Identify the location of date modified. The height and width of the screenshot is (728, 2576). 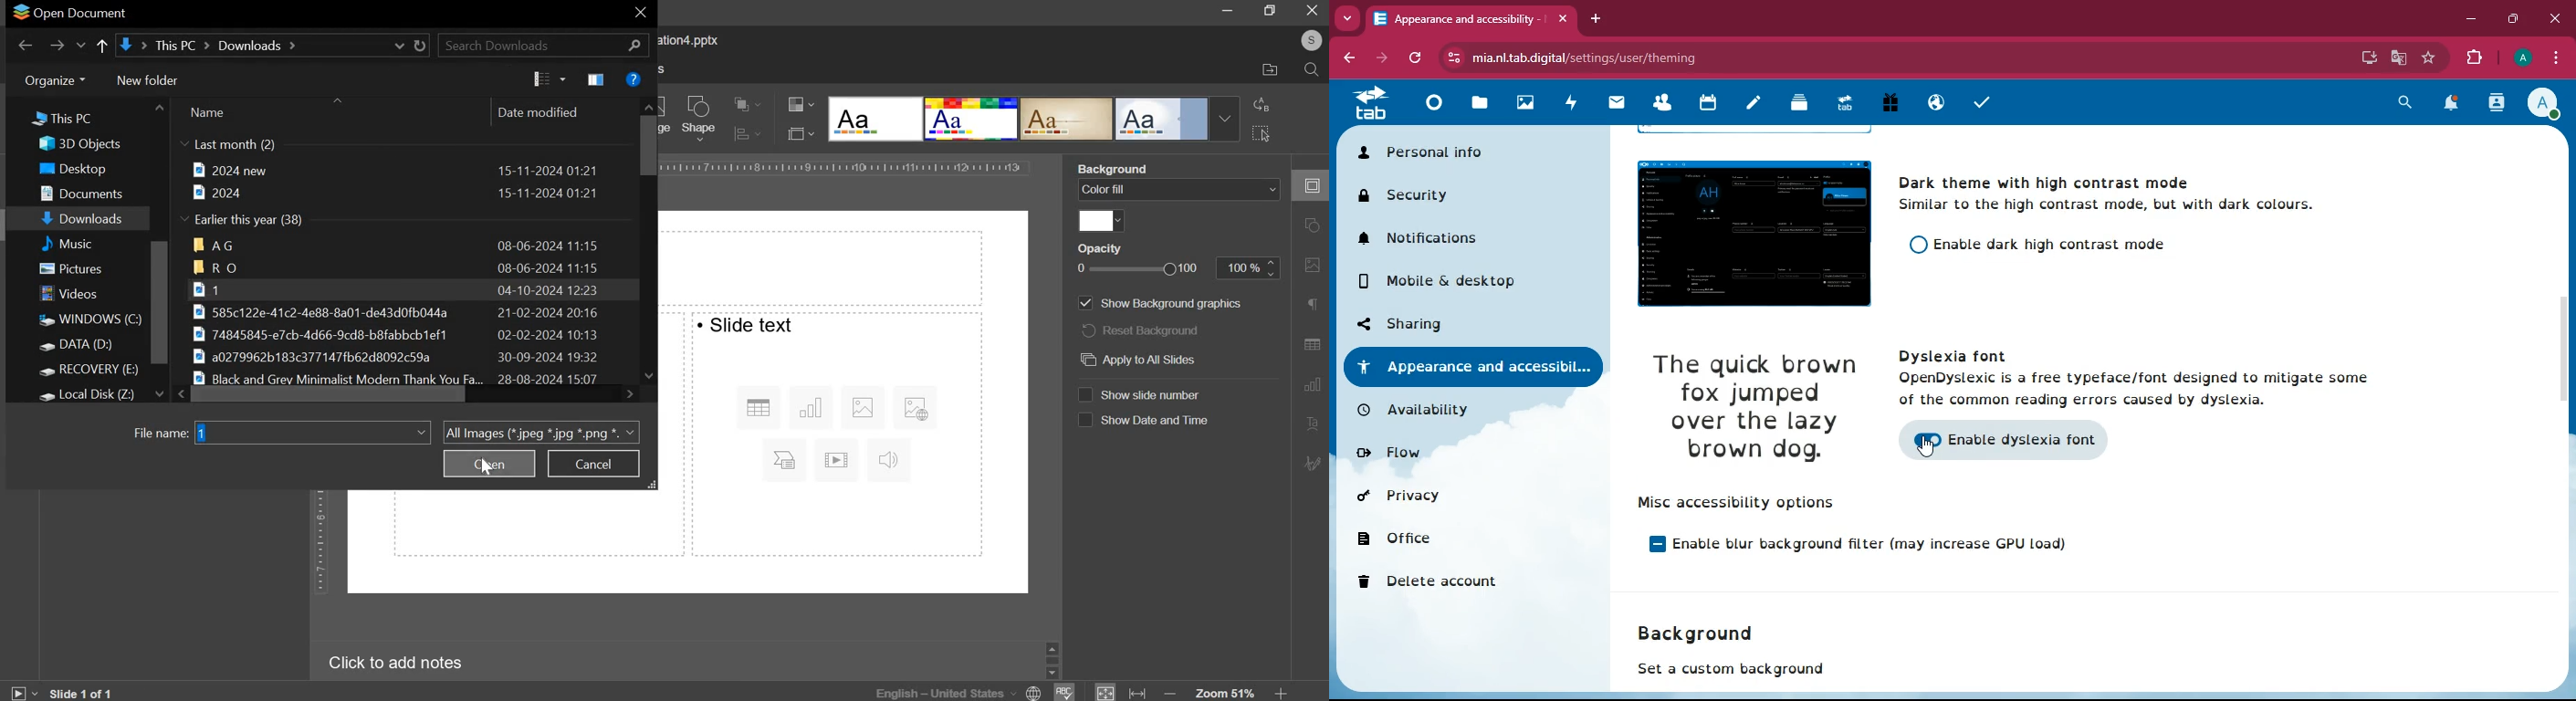
(539, 112).